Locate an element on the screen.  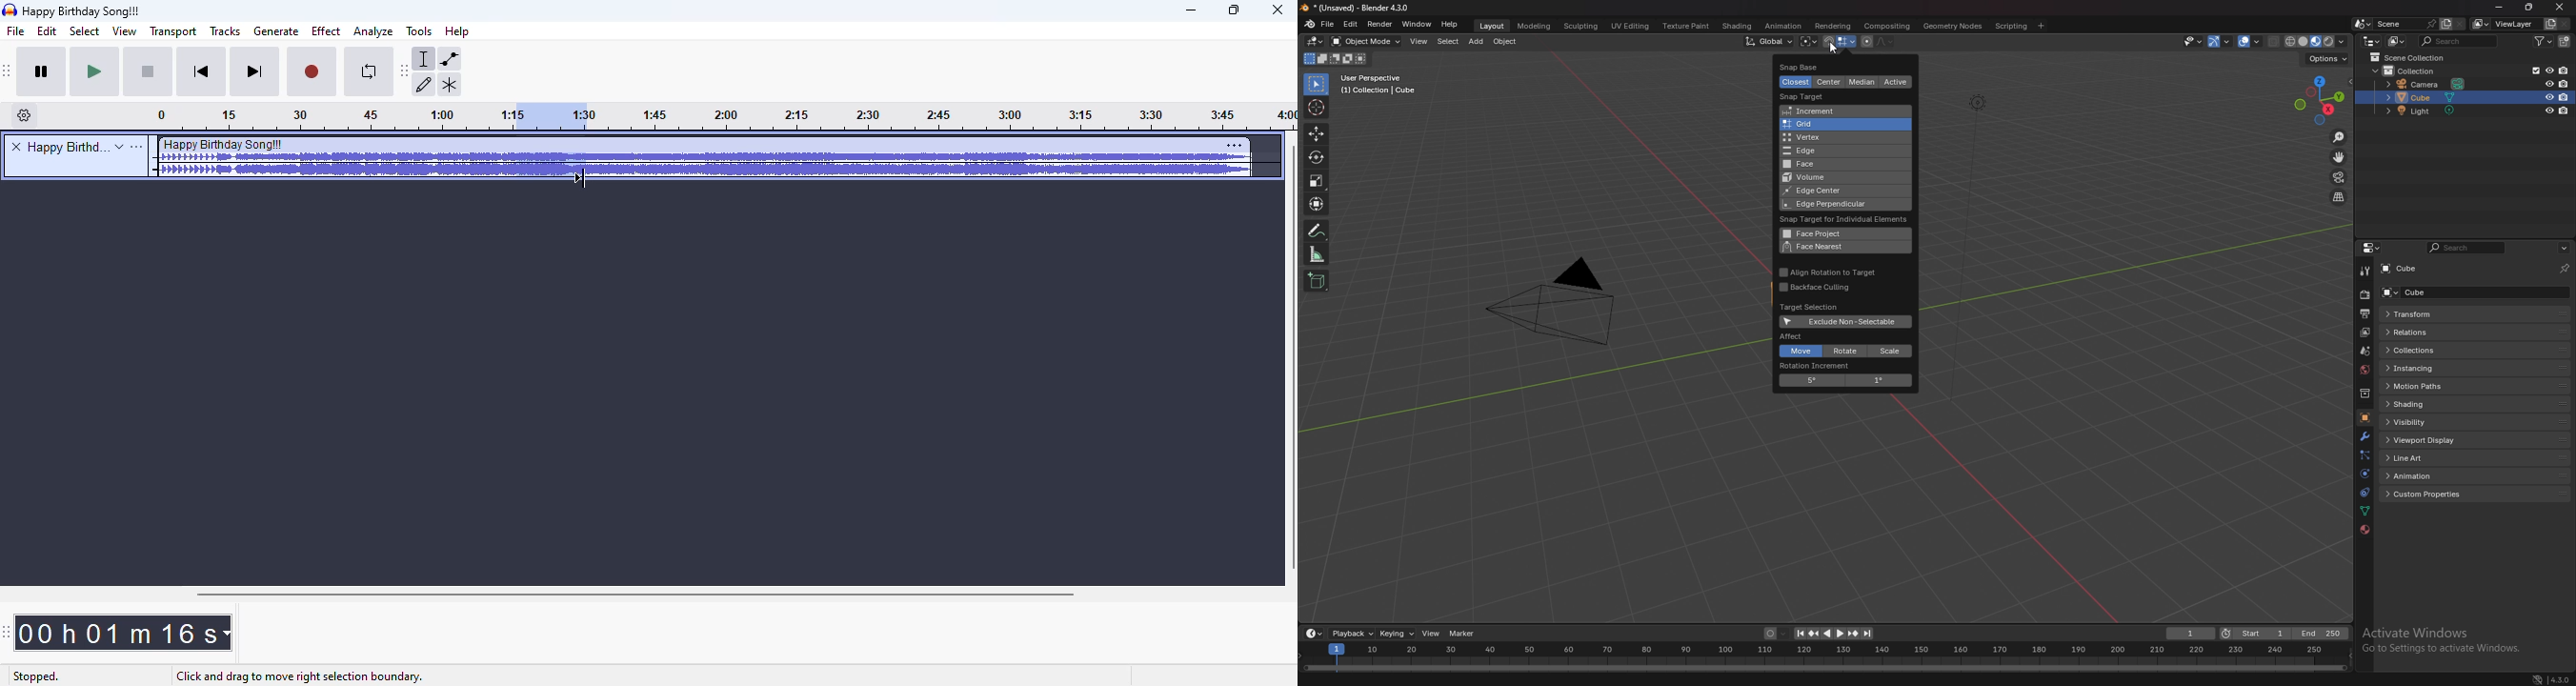
audio track is located at coordinates (703, 157).